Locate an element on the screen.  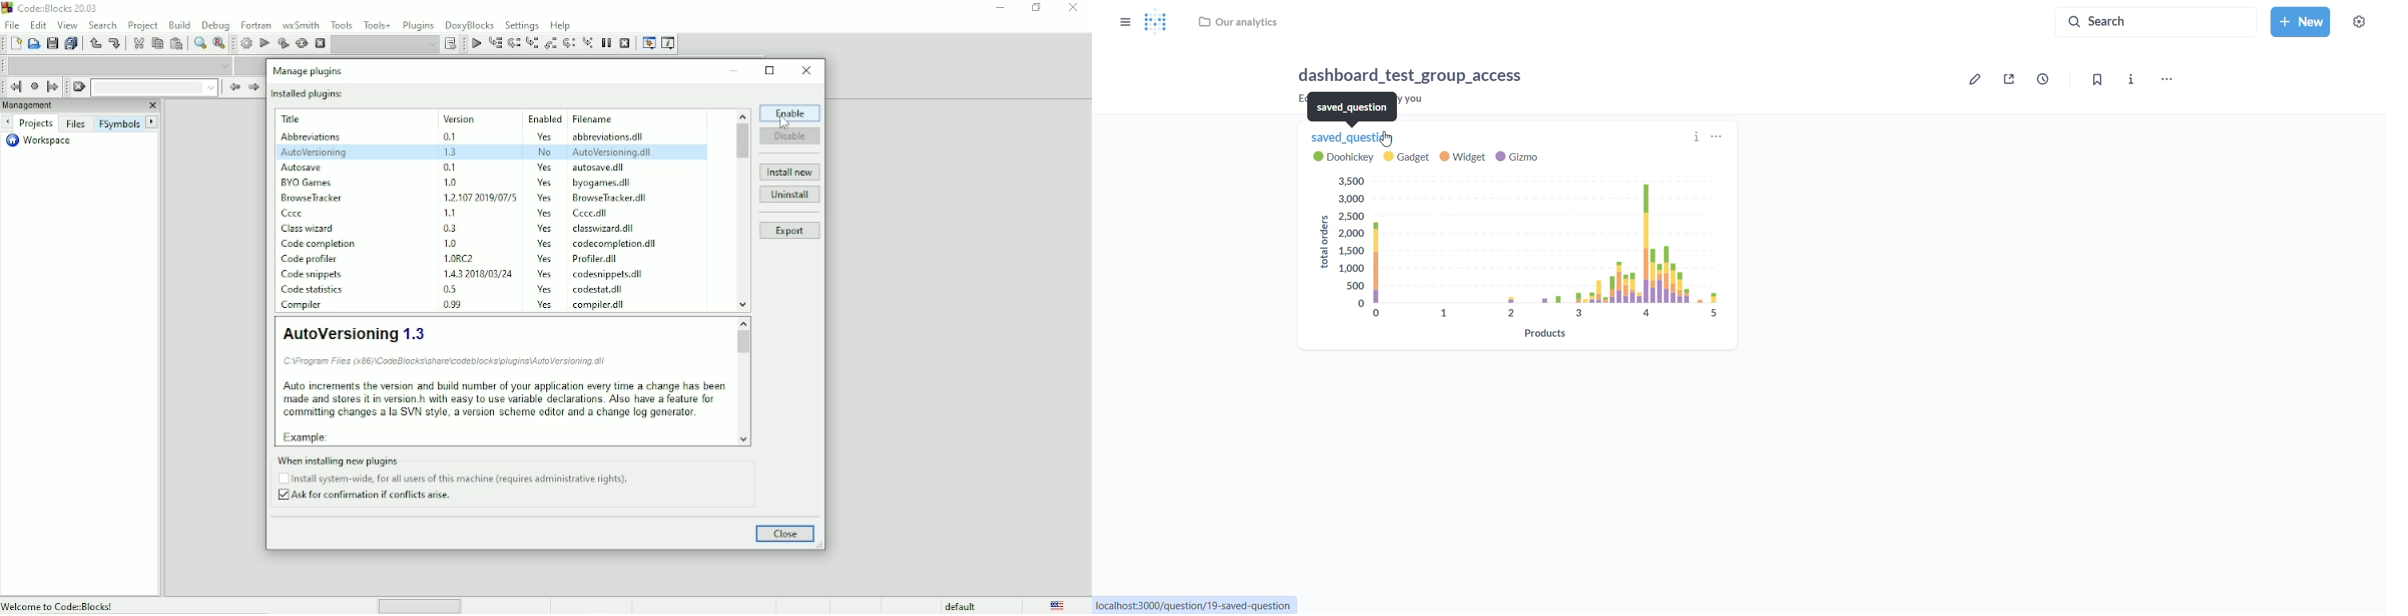
FSymbols is located at coordinates (120, 123).